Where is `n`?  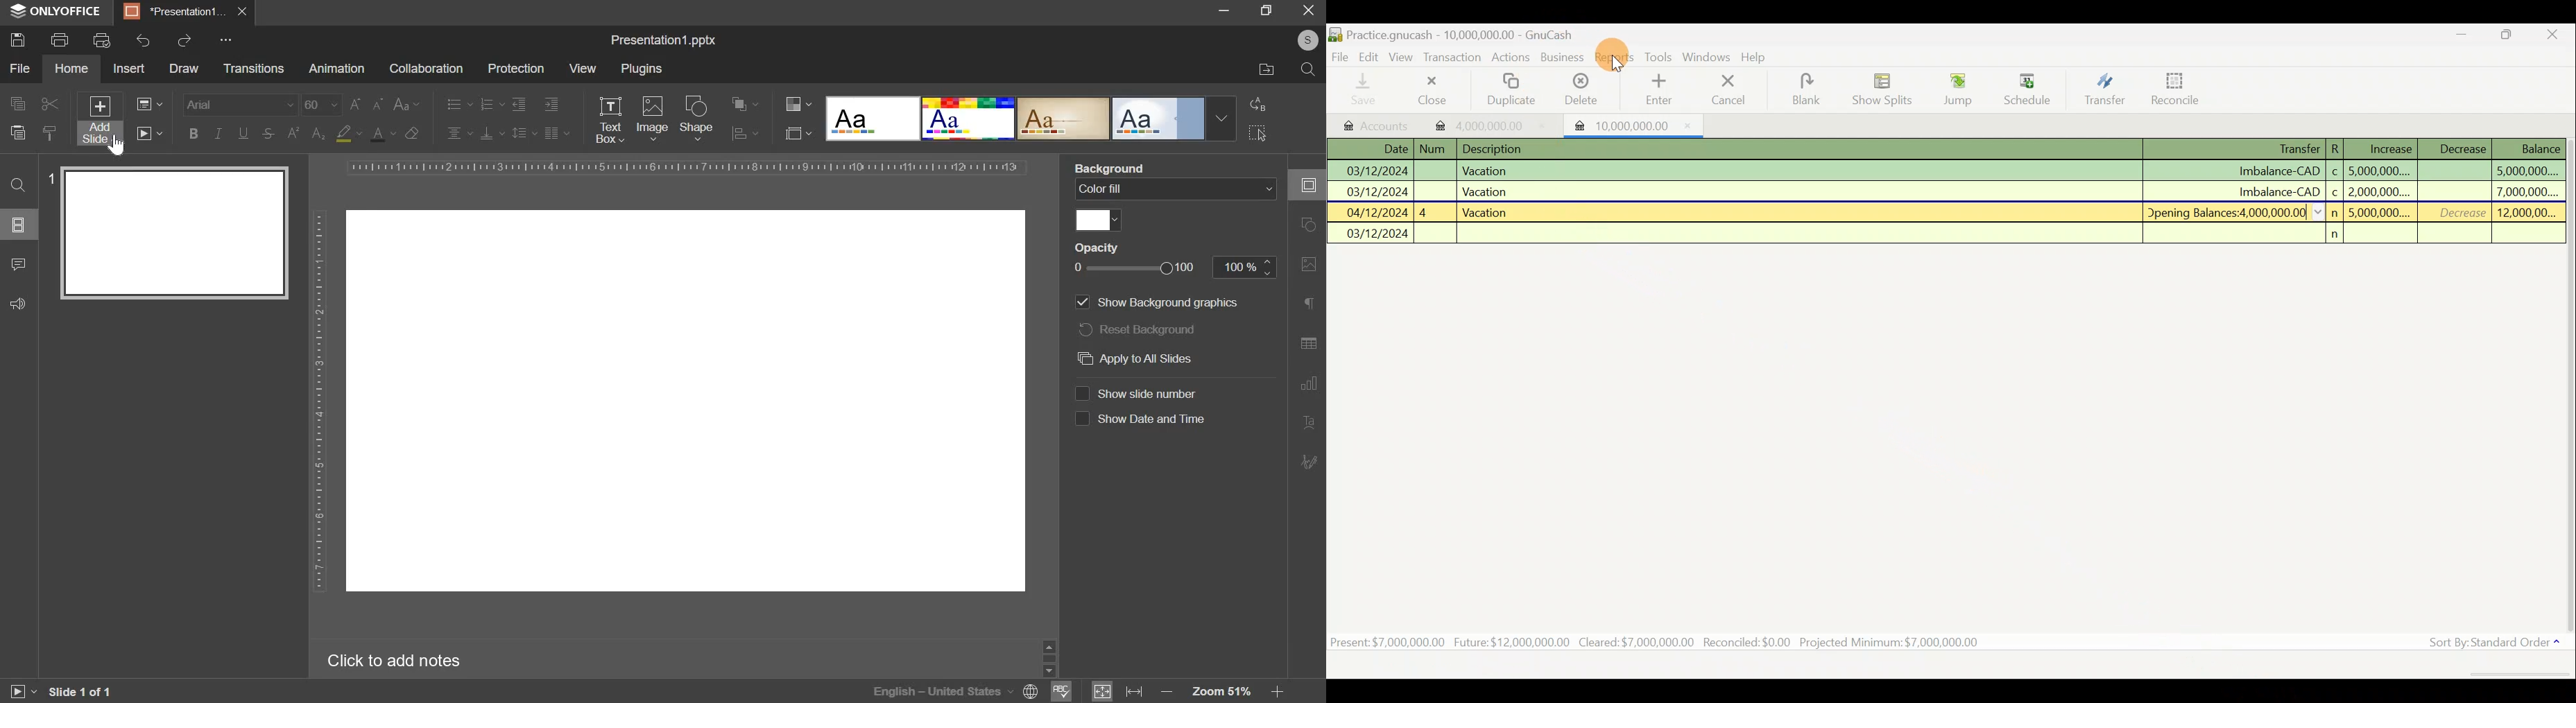 n is located at coordinates (2335, 234).